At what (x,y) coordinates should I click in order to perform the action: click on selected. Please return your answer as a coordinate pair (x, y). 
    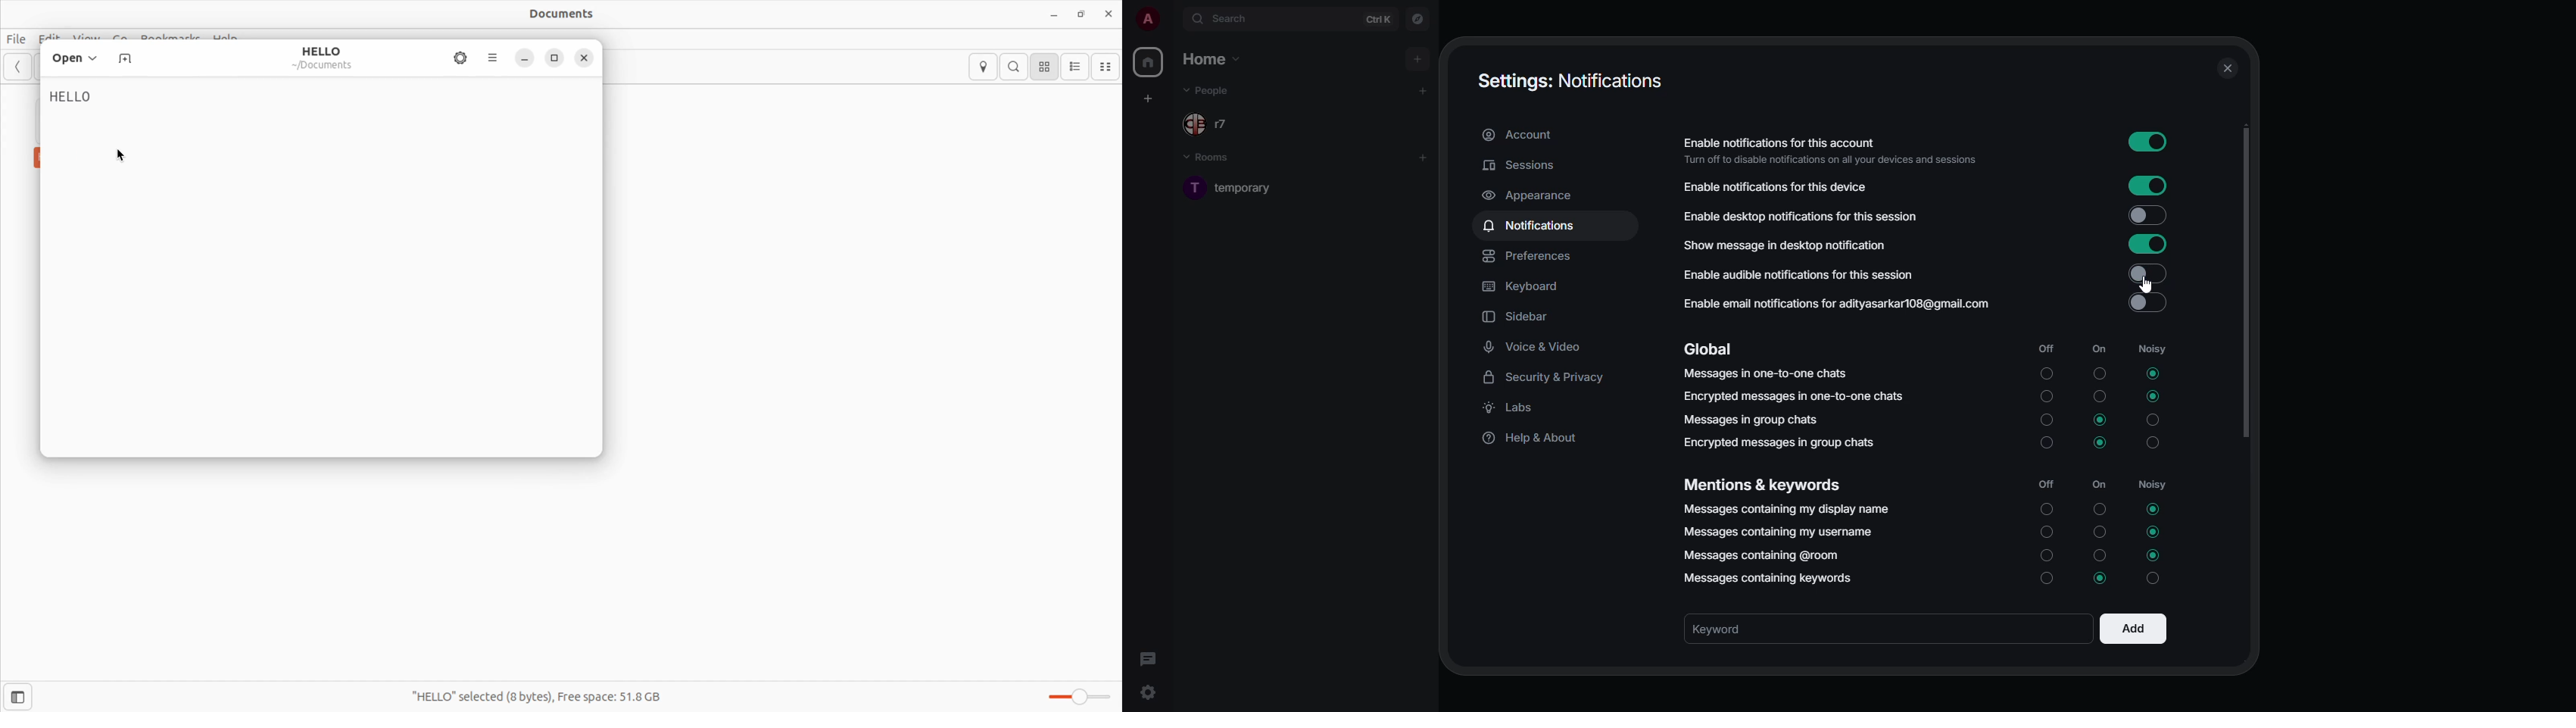
    Looking at the image, I should click on (2153, 531).